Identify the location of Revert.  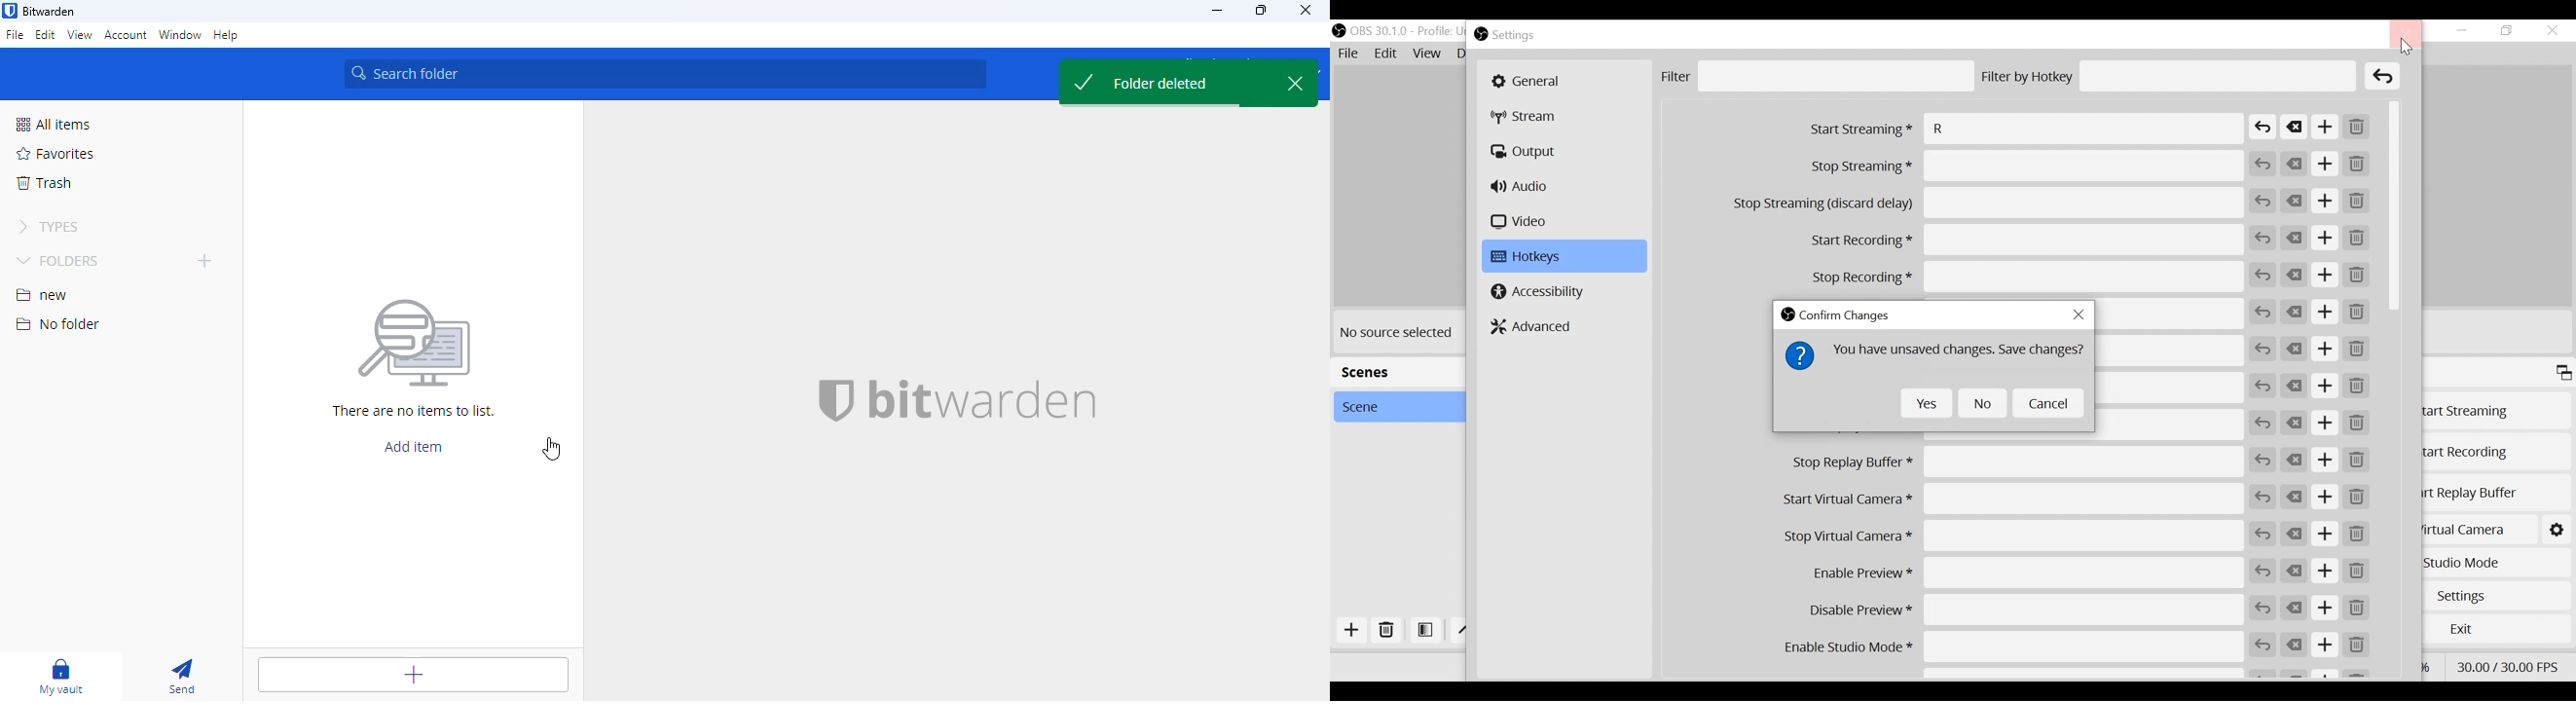
(2263, 274).